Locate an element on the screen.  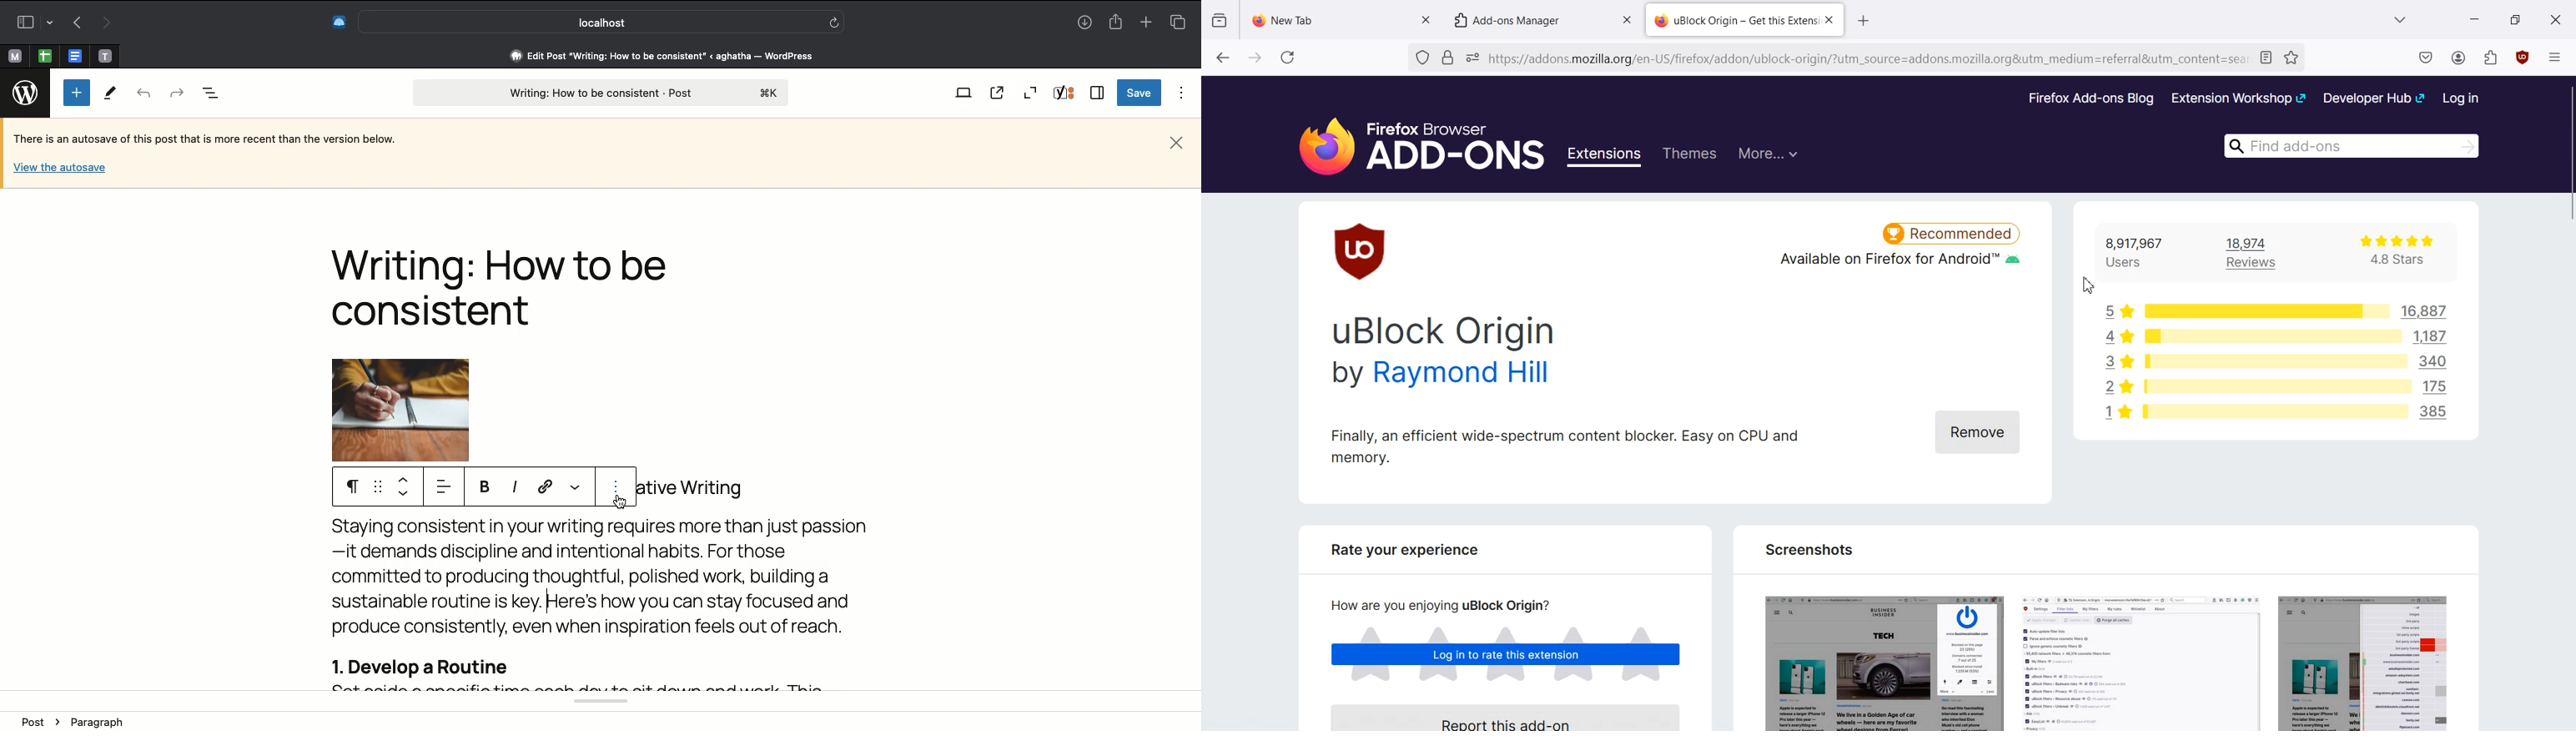
4.8 Stars rating is located at coordinates (2388, 253).